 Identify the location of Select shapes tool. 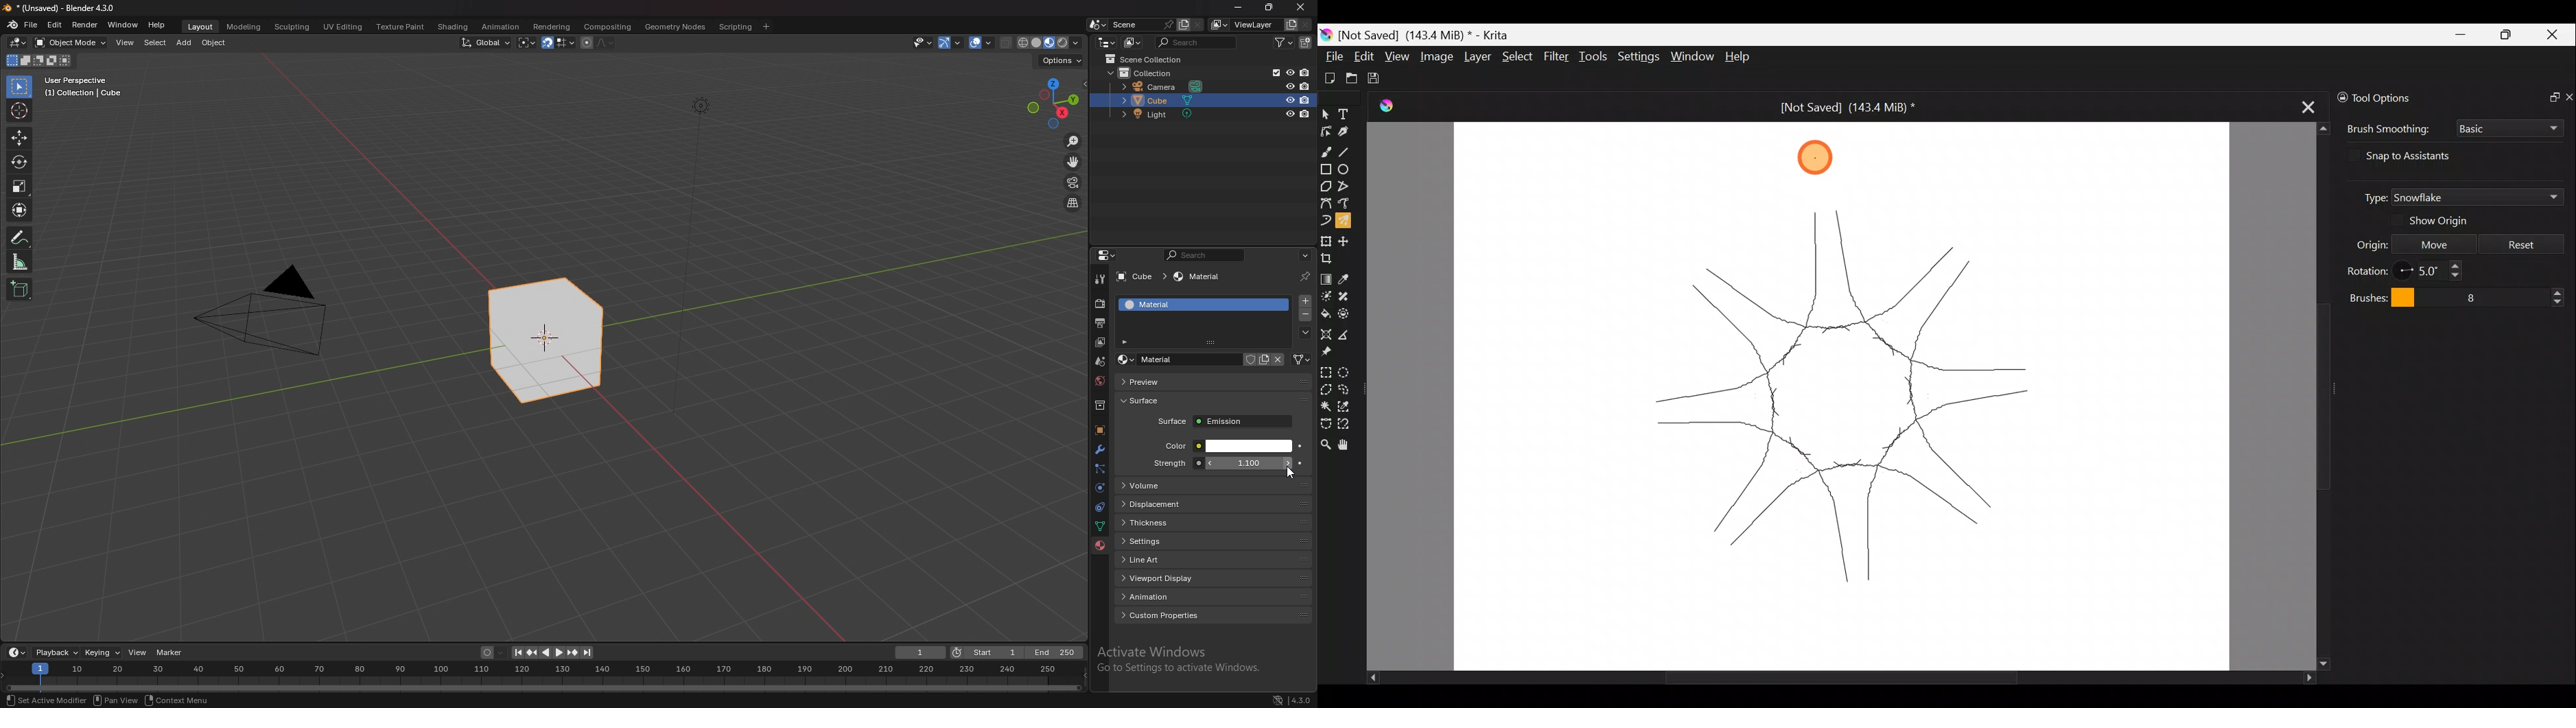
(1326, 113).